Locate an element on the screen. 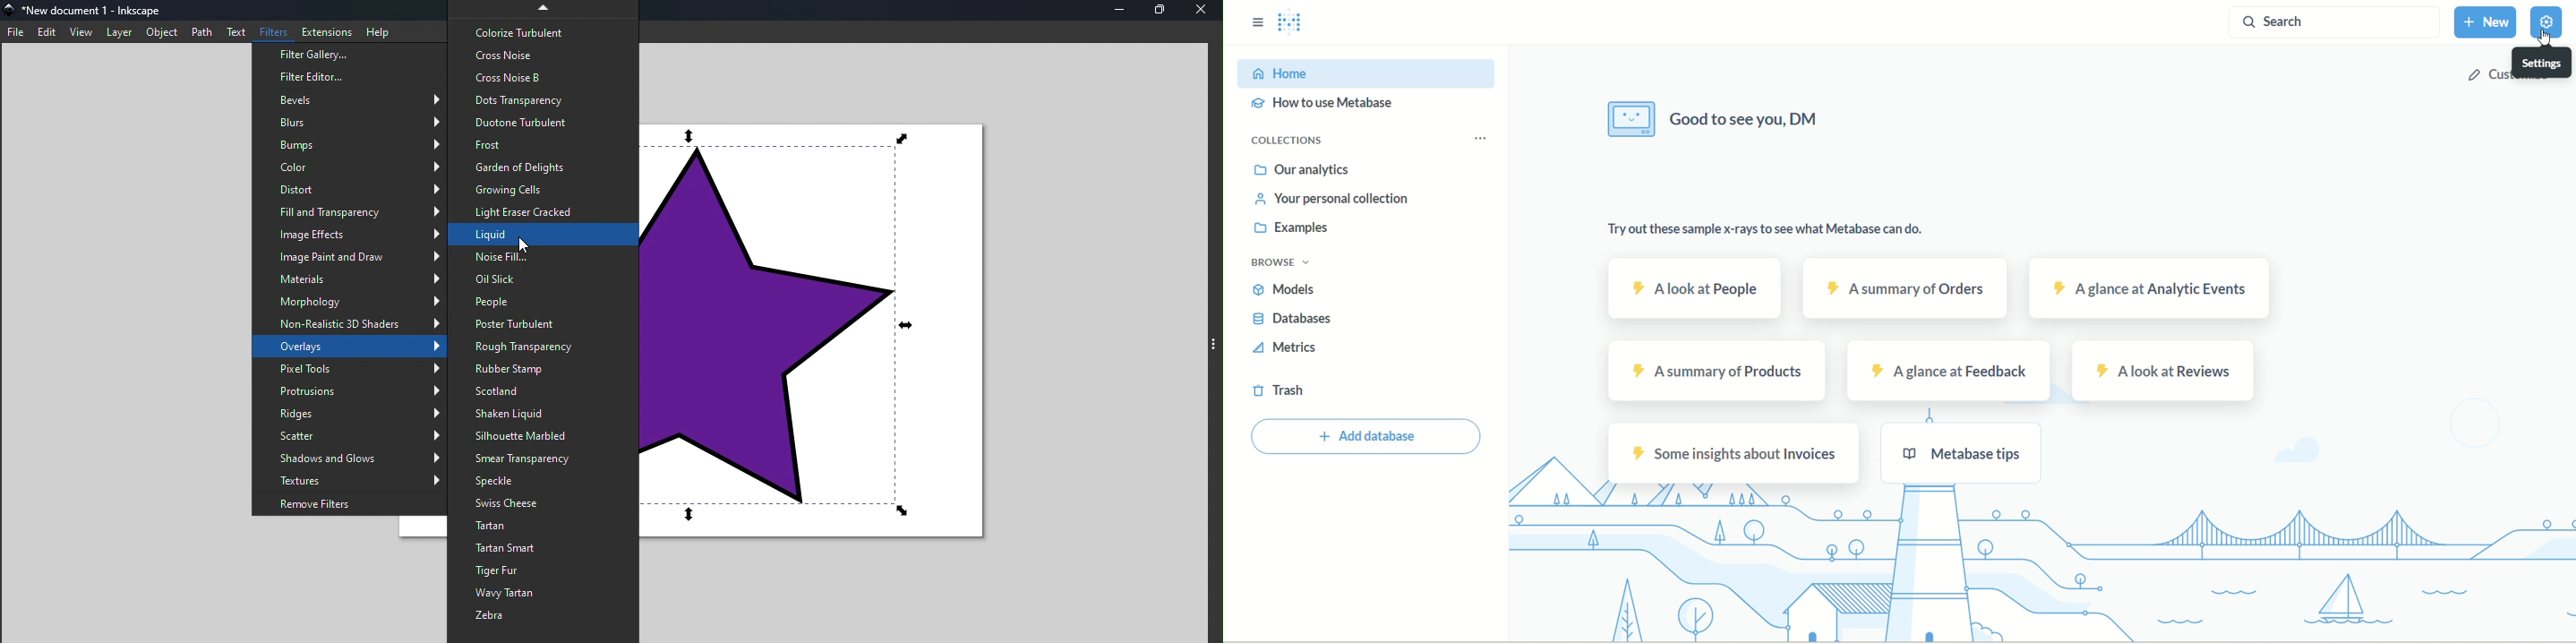 This screenshot has height=644, width=2576. Rubber stamp is located at coordinates (543, 370).